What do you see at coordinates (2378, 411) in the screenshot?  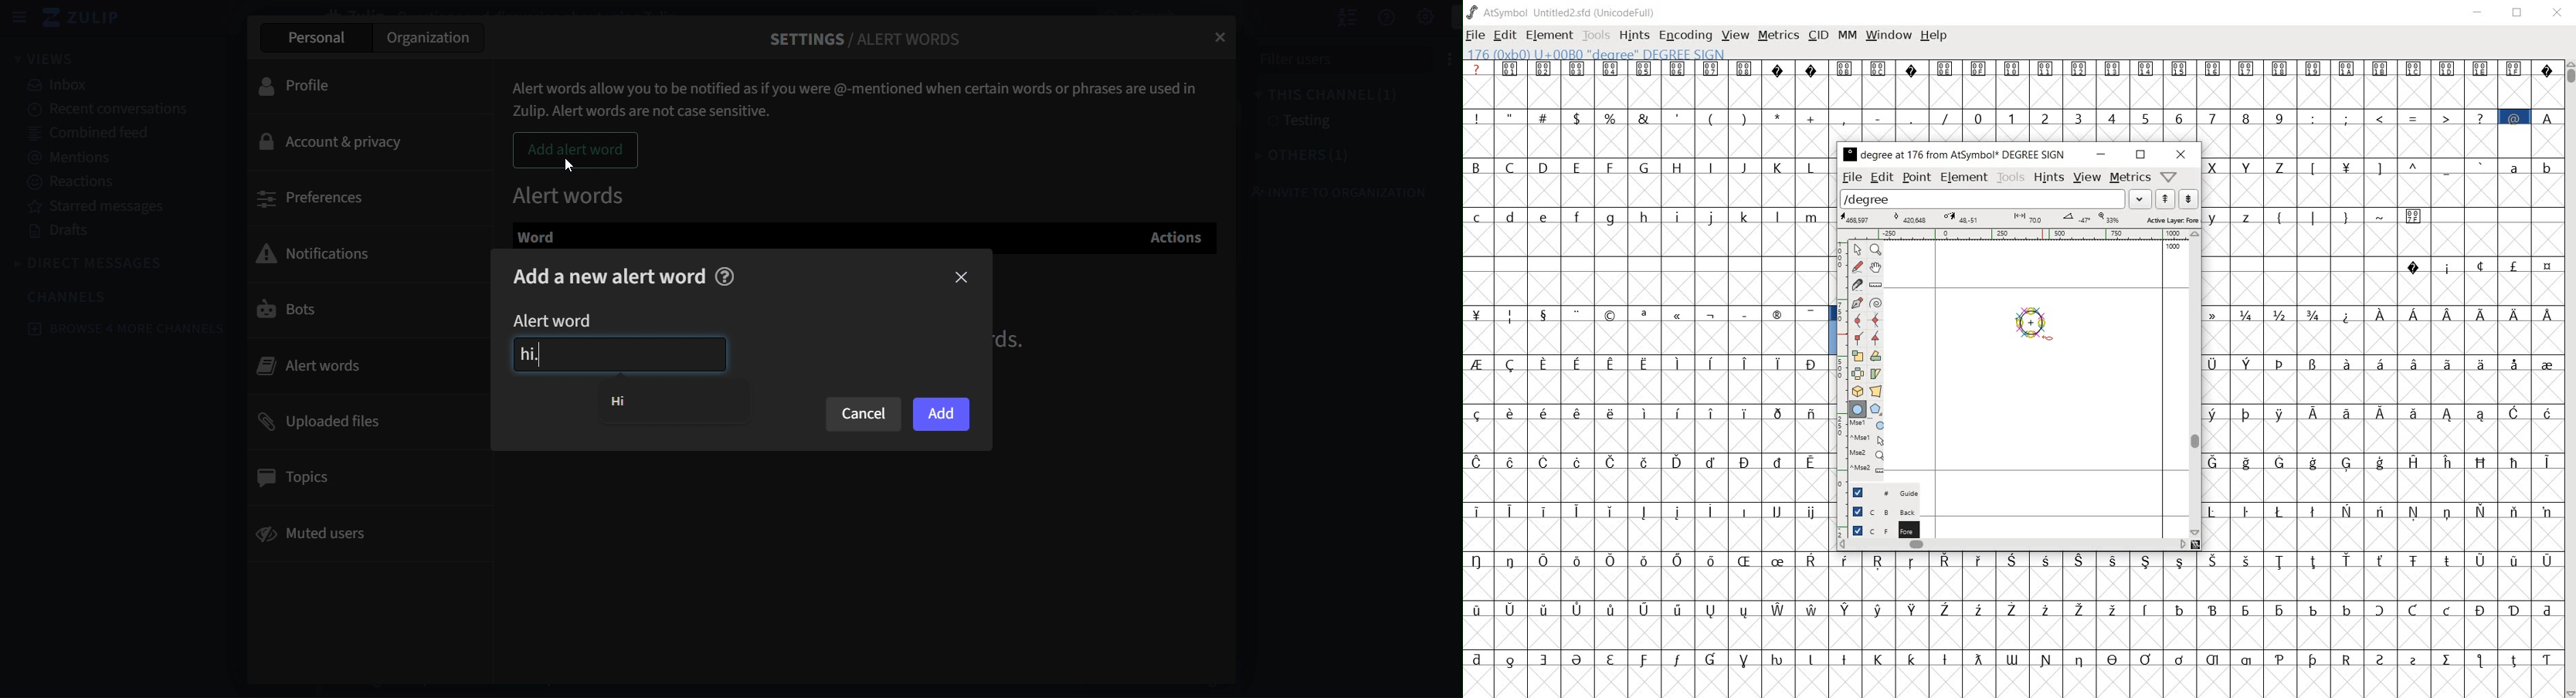 I see `special letters` at bounding box center [2378, 411].